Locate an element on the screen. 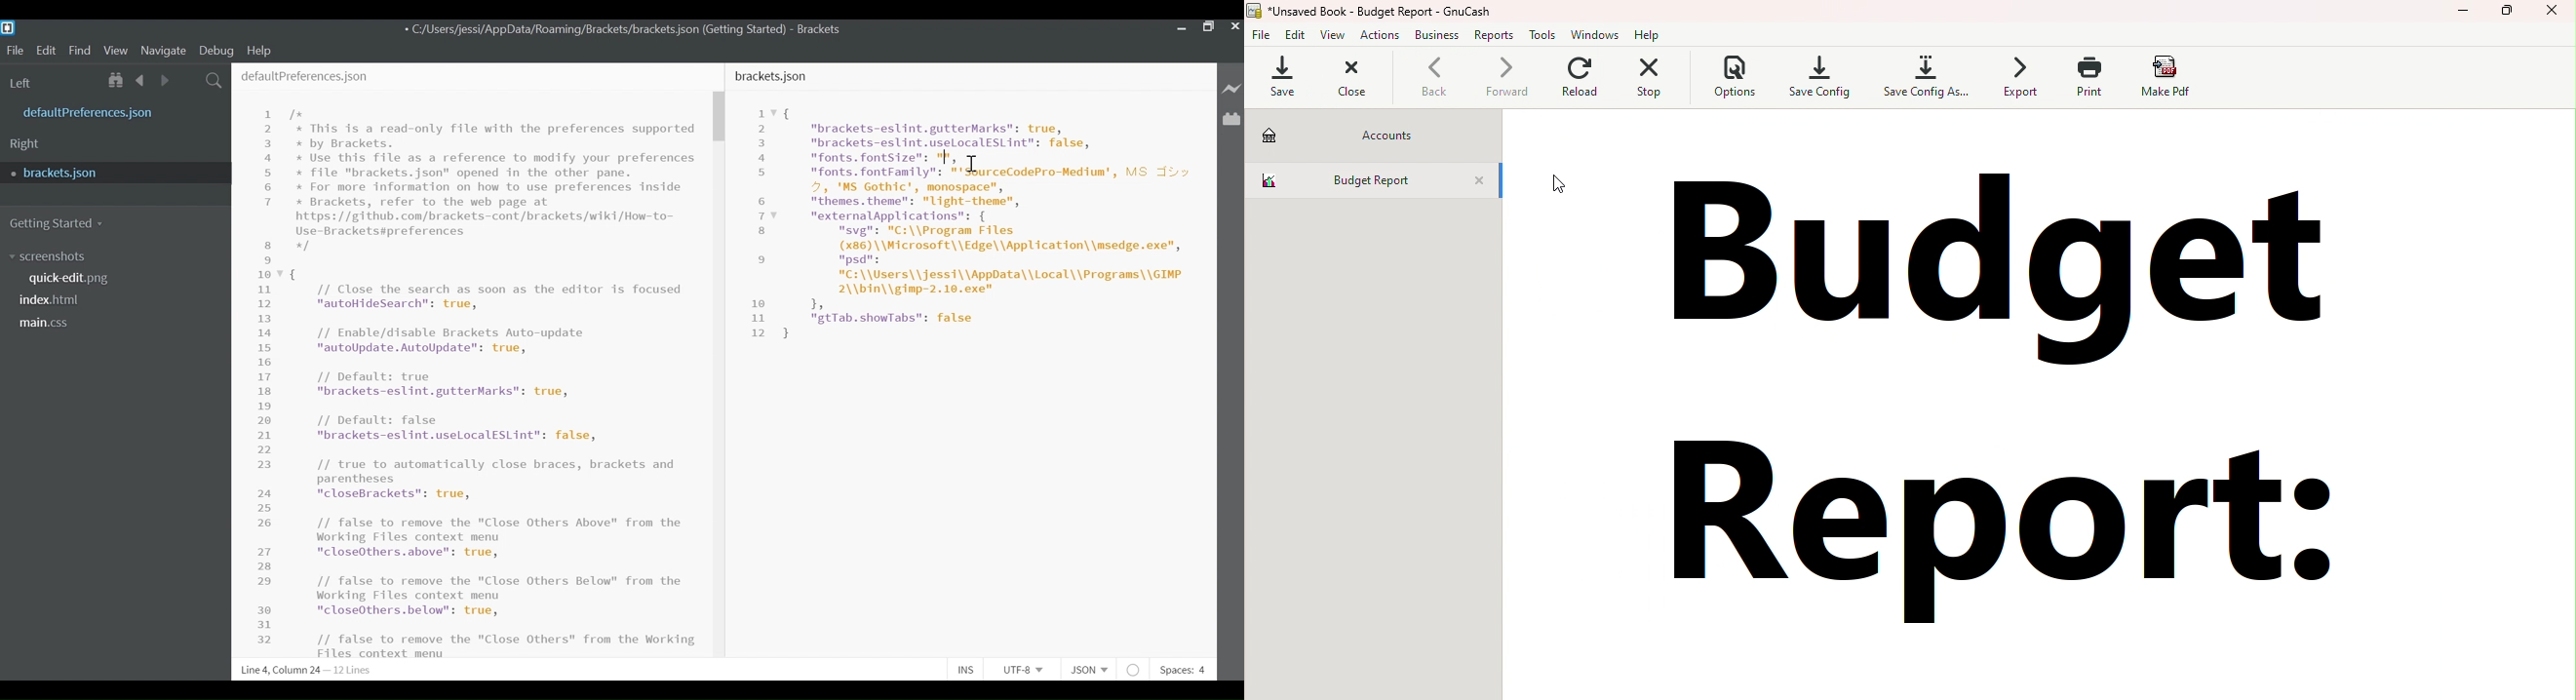 The width and height of the screenshot is (2576, 700). No lintel Available for JSON is located at coordinates (1137, 670).